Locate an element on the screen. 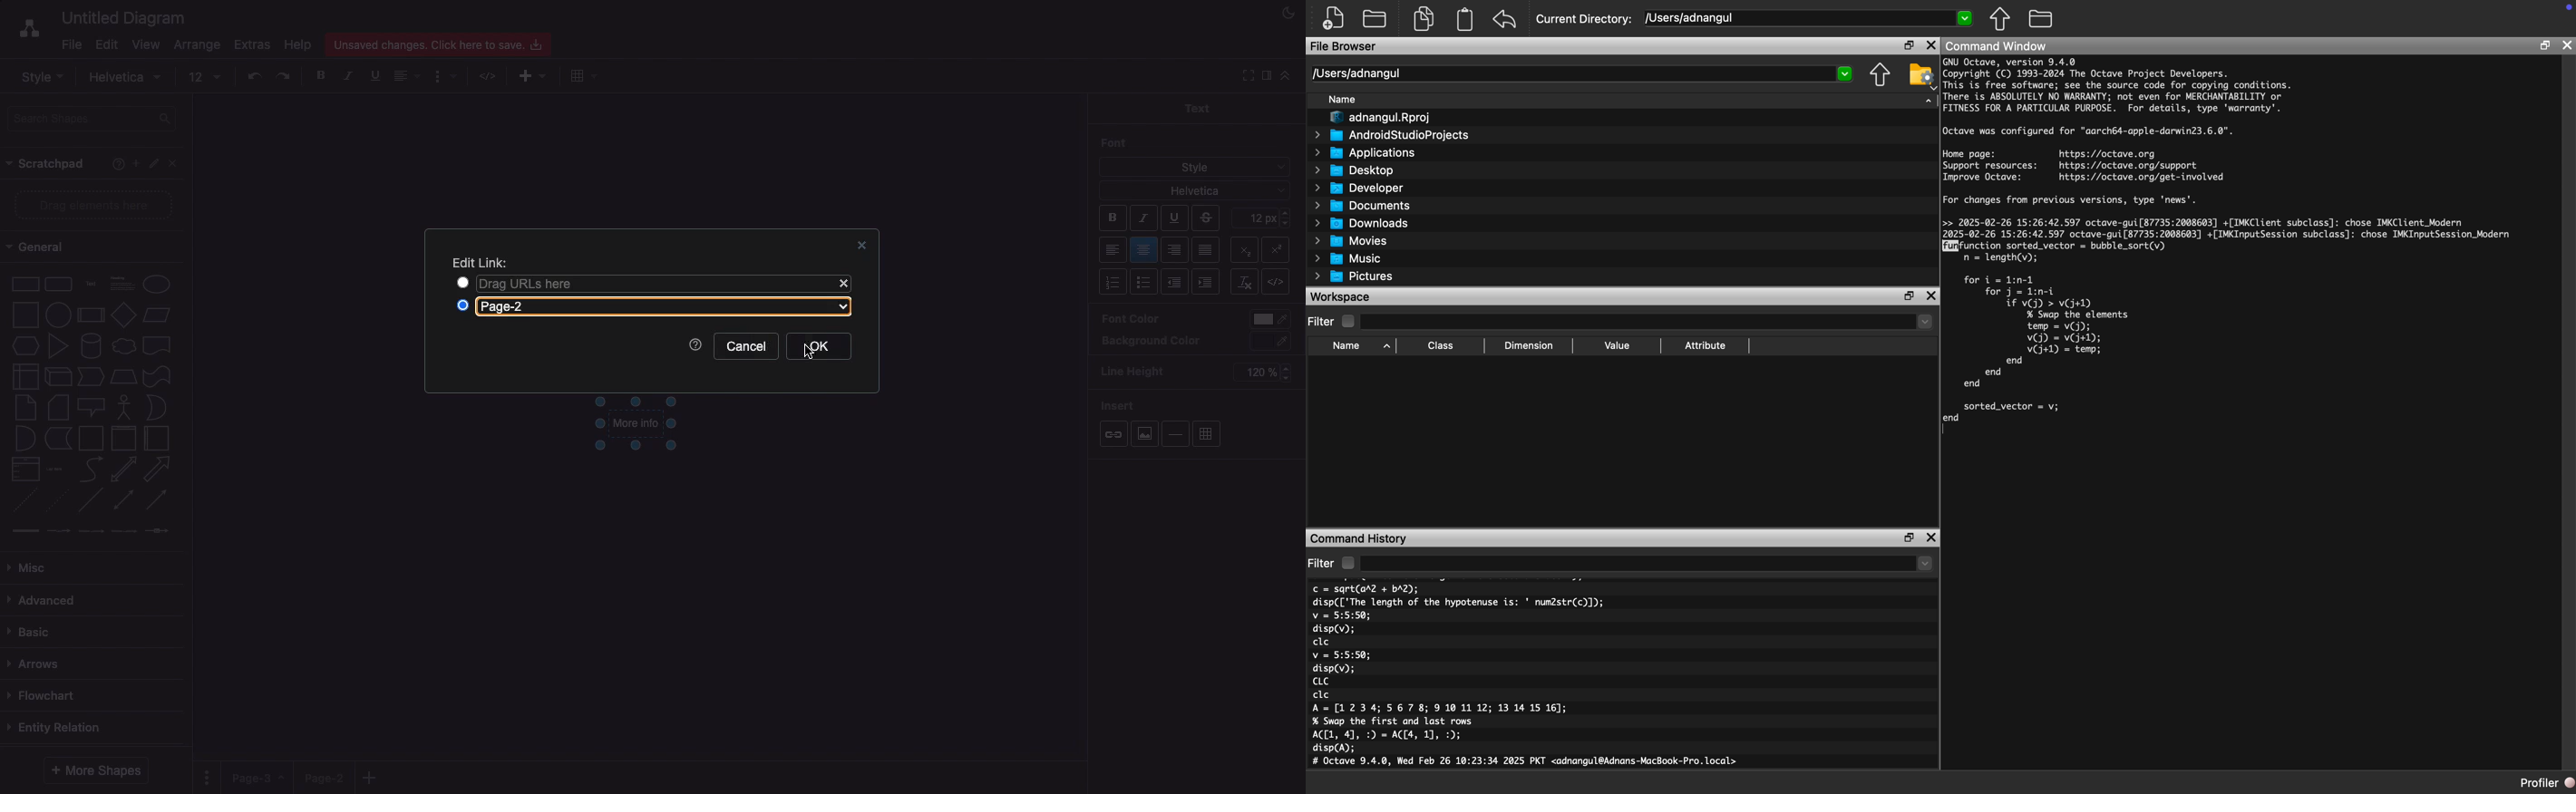 The width and height of the screenshot is (2576, 812). circle is located at coordinates (58, 315).